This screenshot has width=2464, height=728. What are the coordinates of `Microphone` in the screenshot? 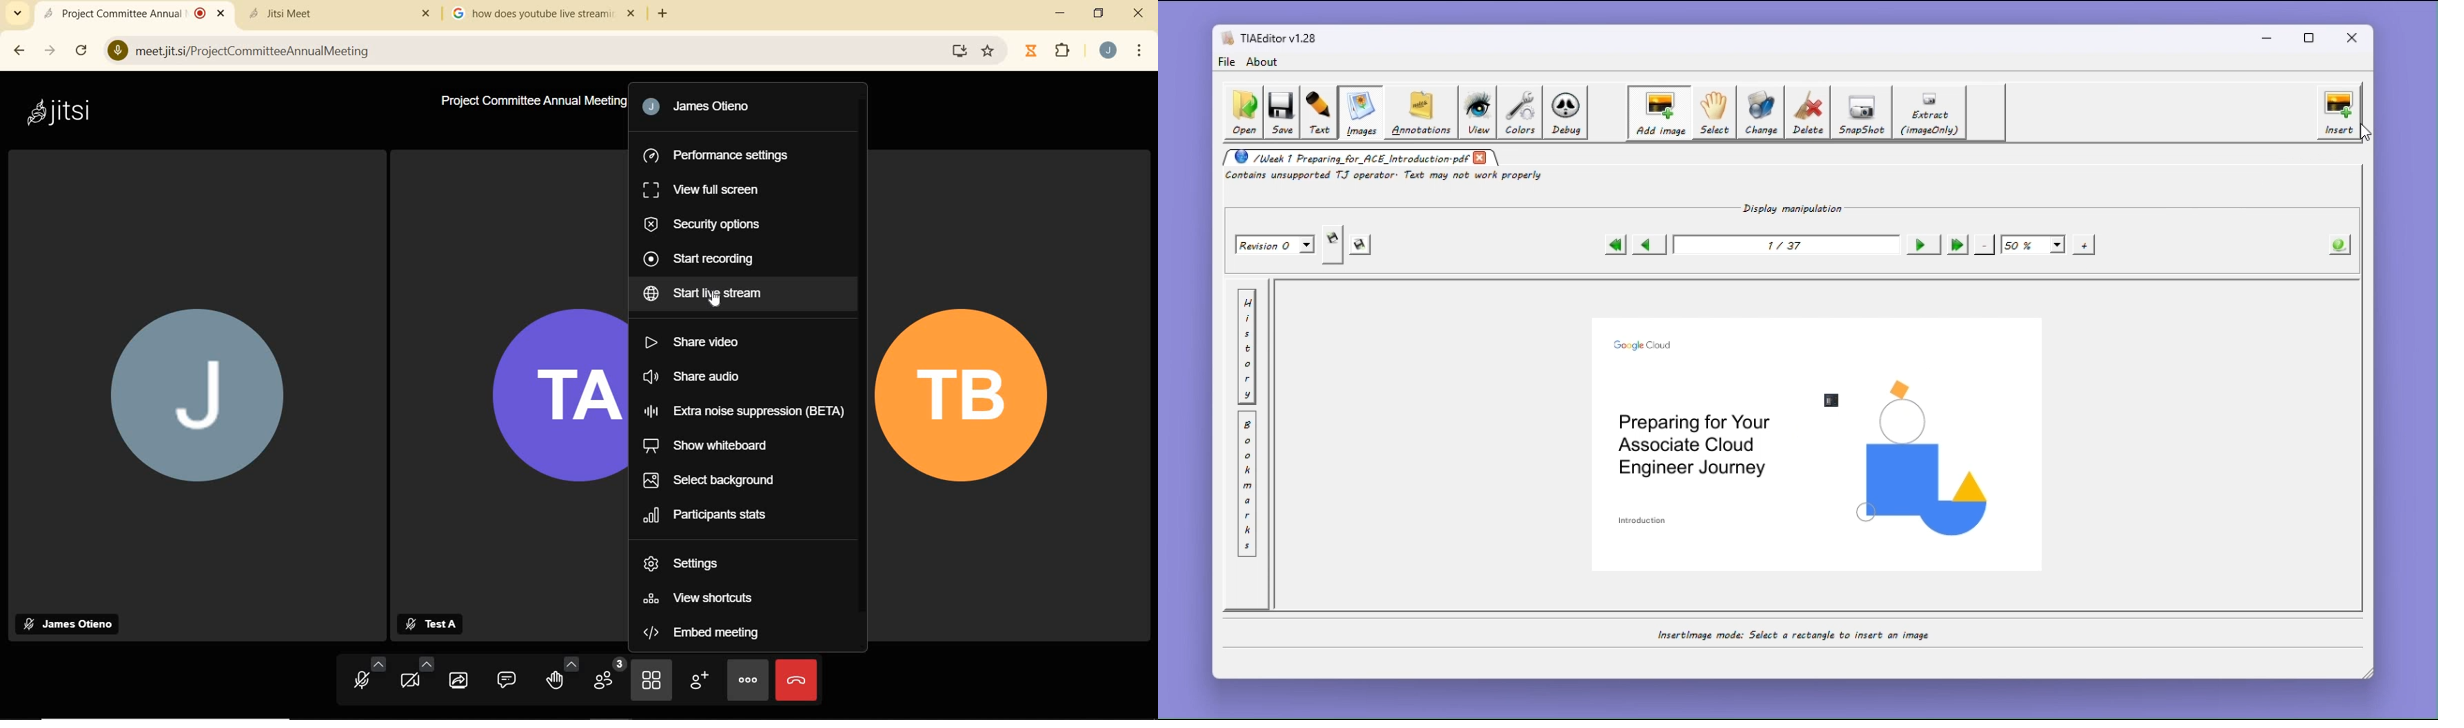 It's located at (117, 51).